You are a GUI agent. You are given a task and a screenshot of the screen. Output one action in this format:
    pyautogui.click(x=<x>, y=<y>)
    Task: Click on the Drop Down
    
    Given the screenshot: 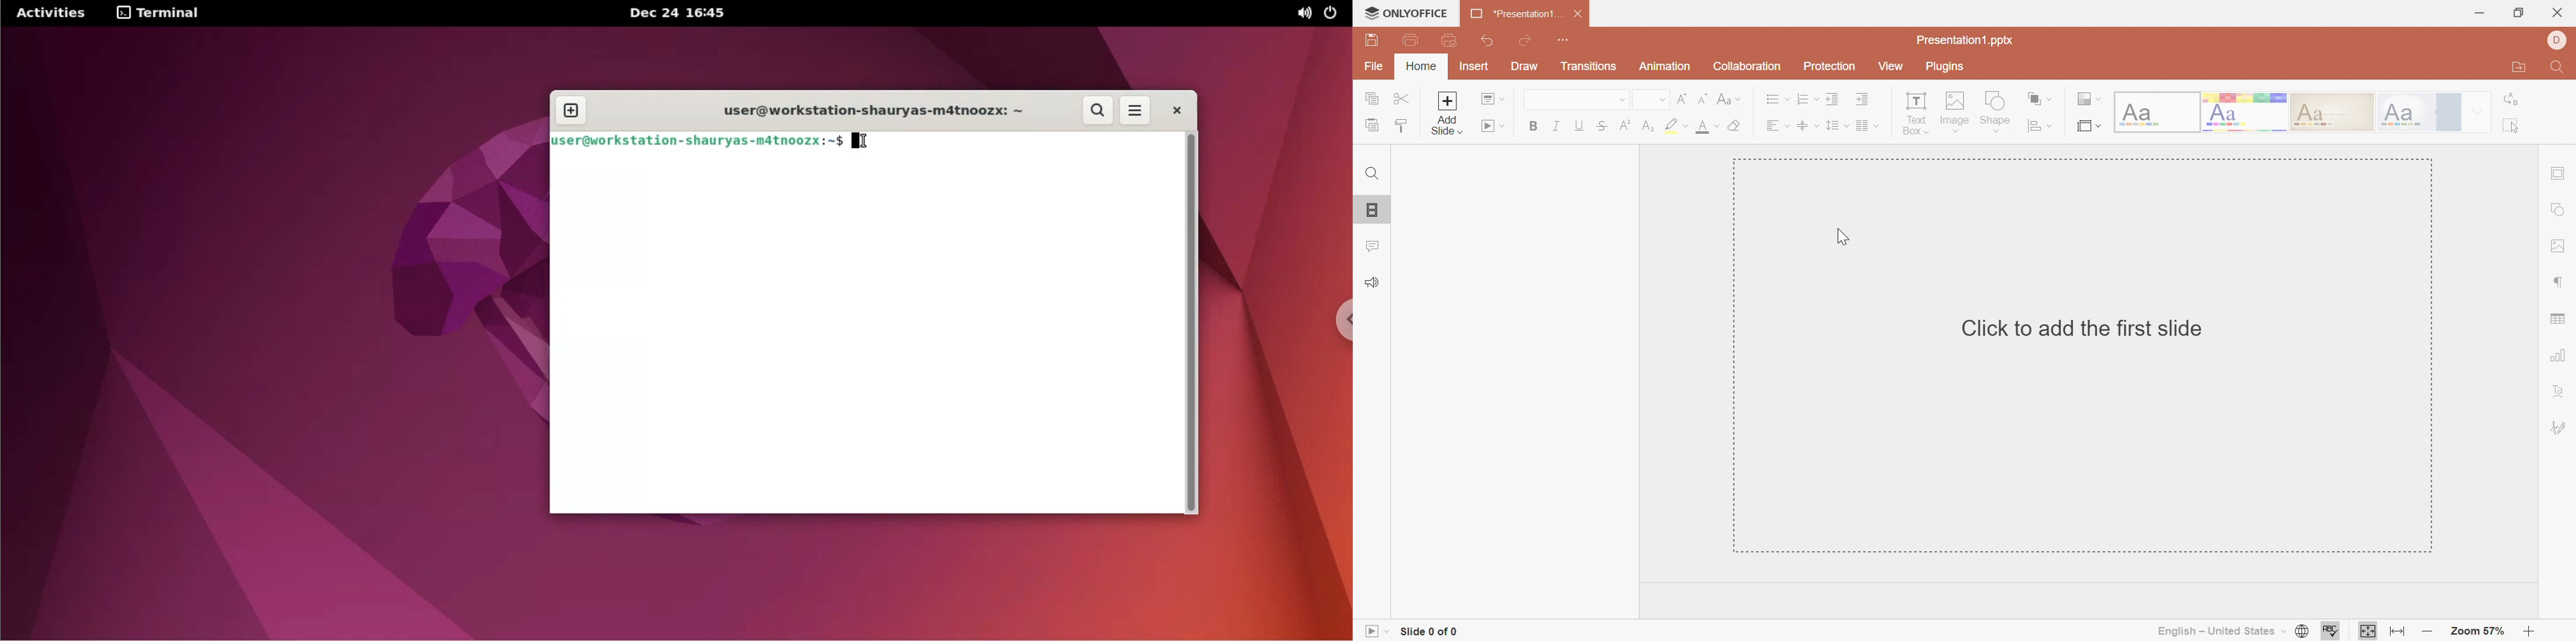 What is the action you would take?
    pyautogui.click(x=2477, y=112)
    